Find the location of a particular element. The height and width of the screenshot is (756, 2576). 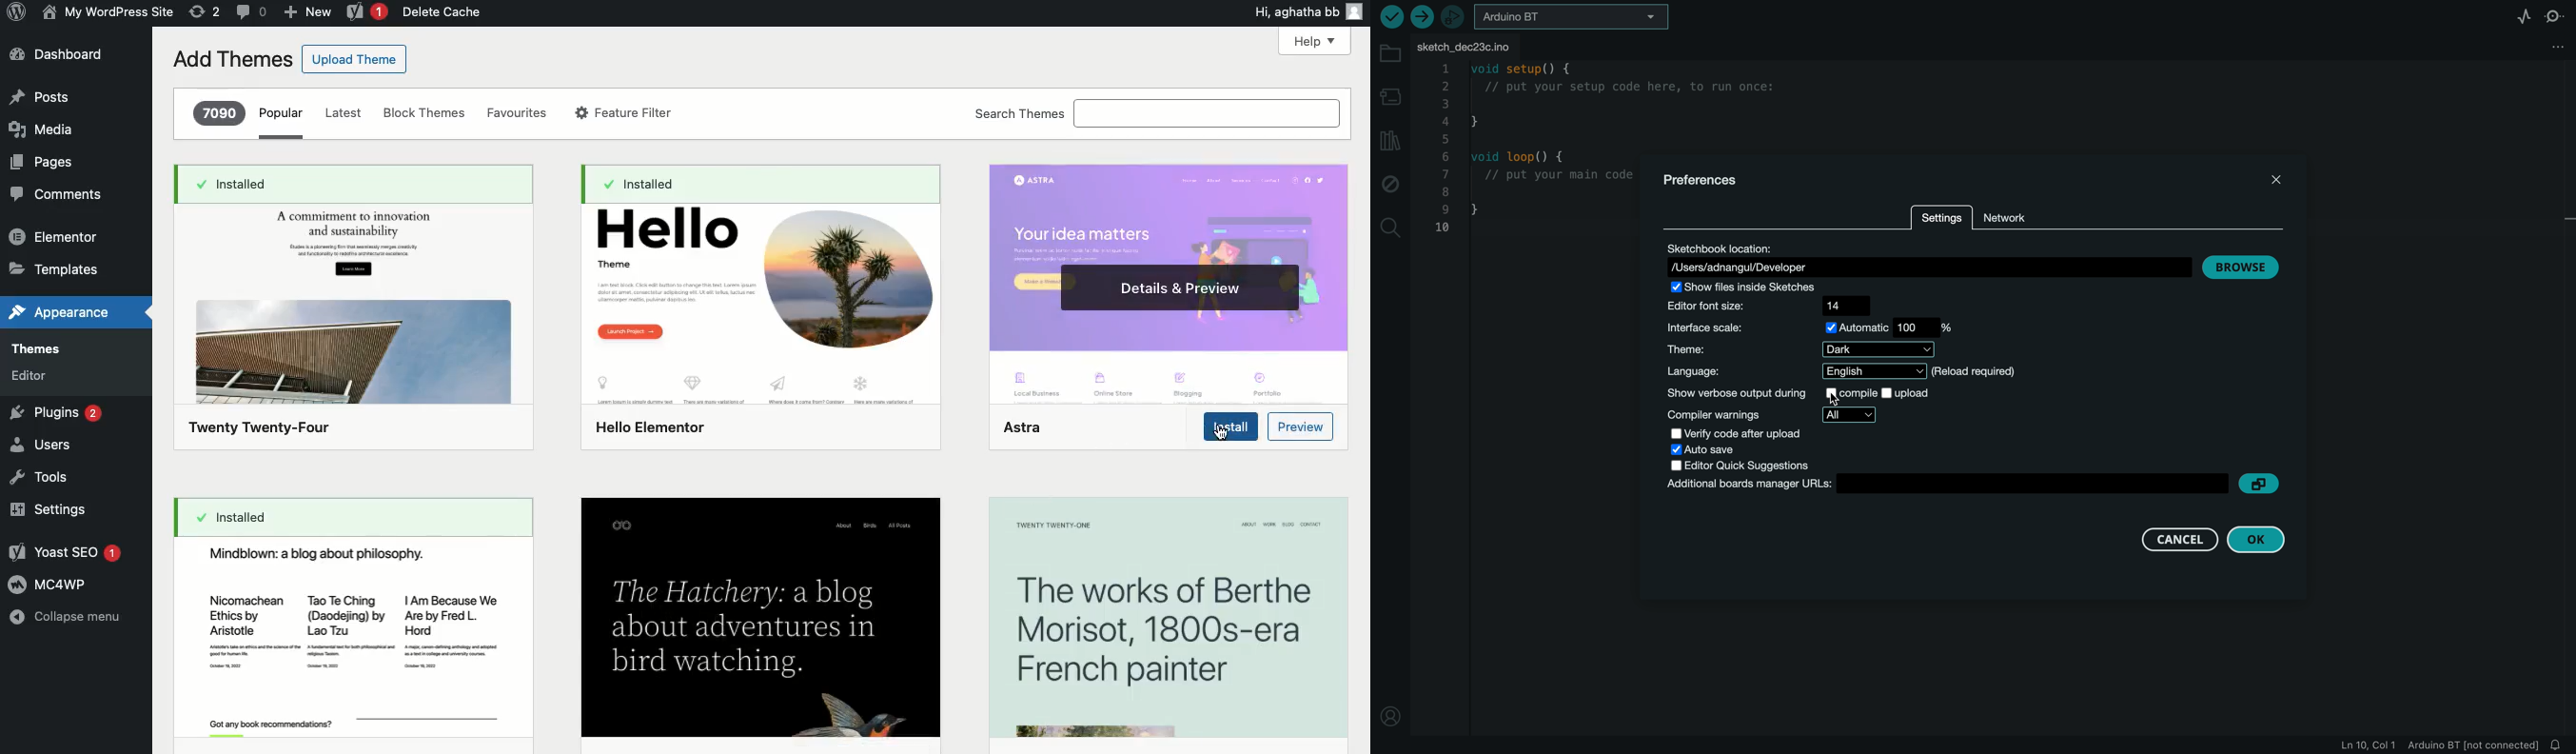

file information is located at coordinates (2423, 745).